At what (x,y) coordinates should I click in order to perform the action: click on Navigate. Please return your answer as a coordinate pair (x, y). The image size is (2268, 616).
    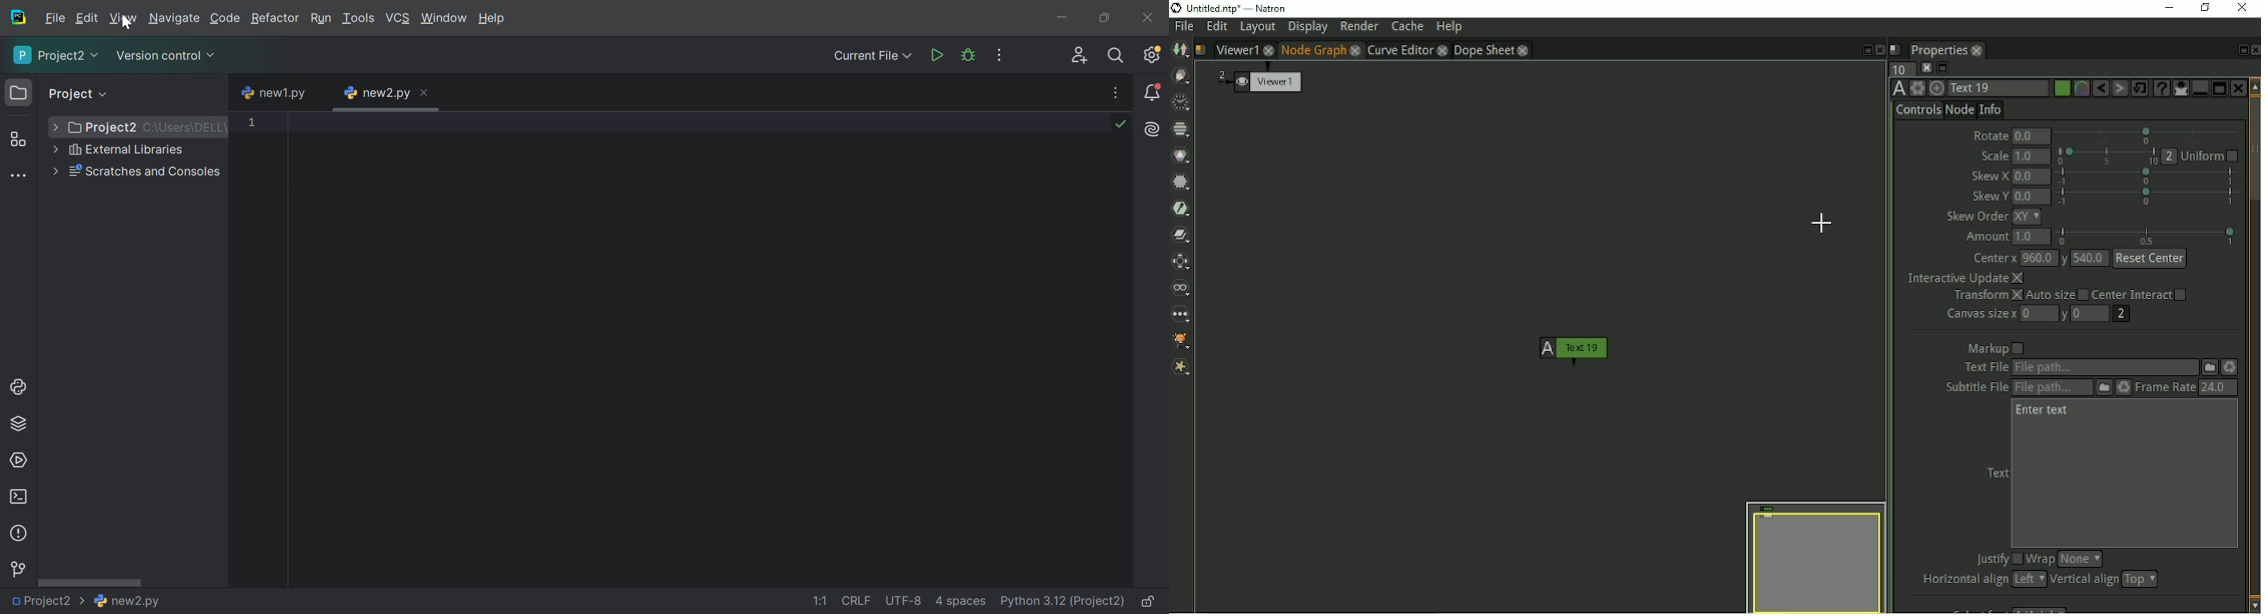
    Looking at the image, I should click on (175, 19).